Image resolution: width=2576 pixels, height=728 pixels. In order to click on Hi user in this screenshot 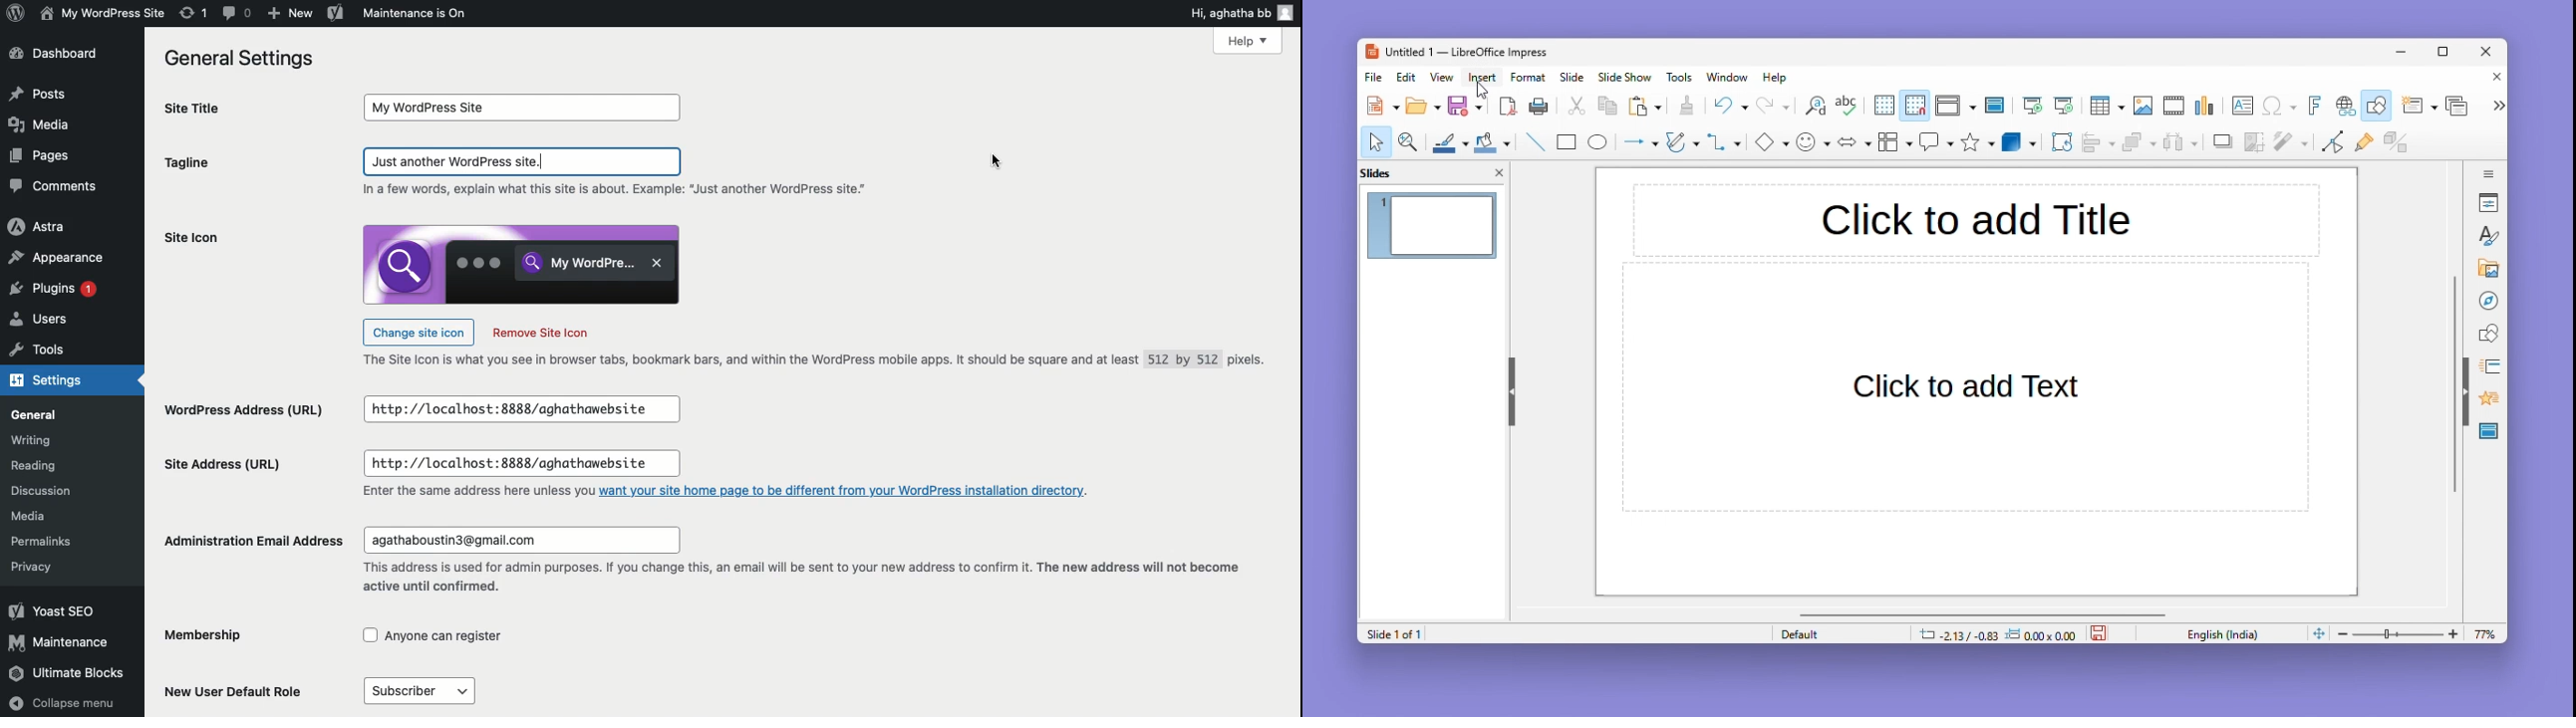, I will do `click(1243, 13)`.